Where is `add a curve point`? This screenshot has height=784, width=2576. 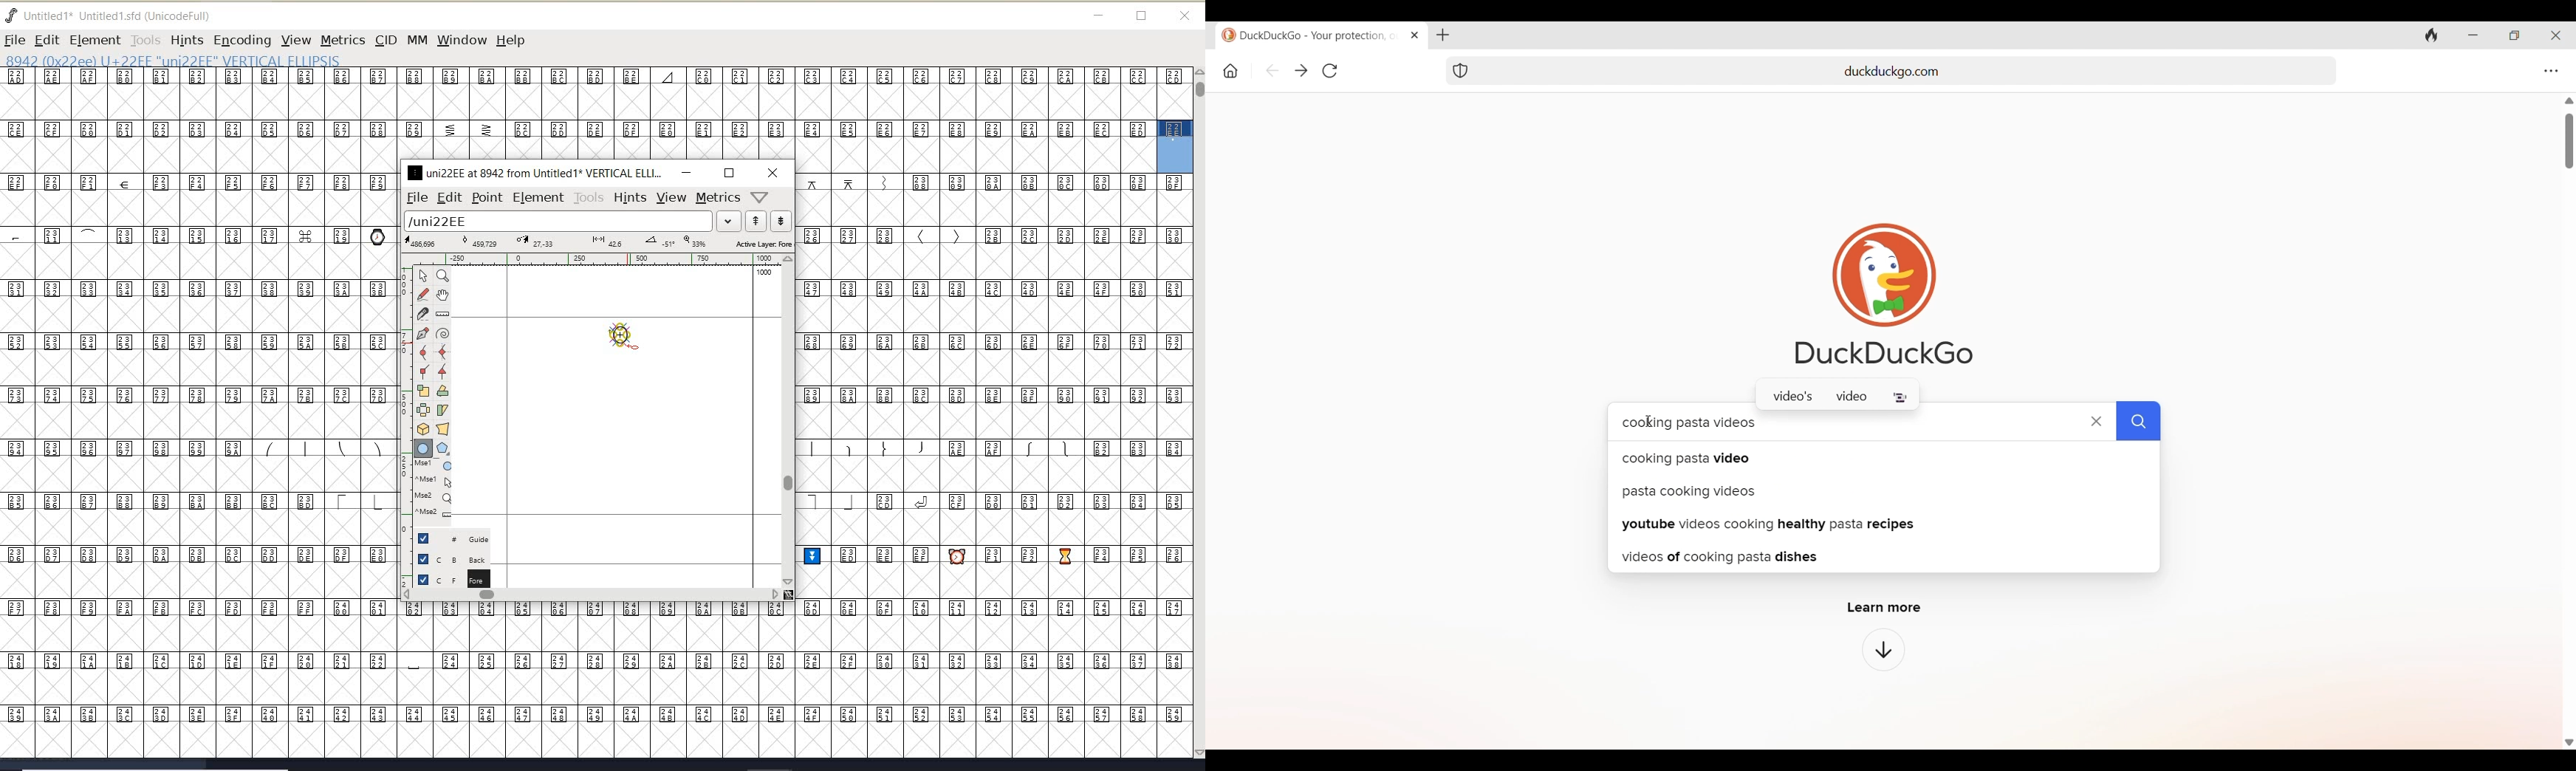 add a curve point is located at coordinates (426, 352).